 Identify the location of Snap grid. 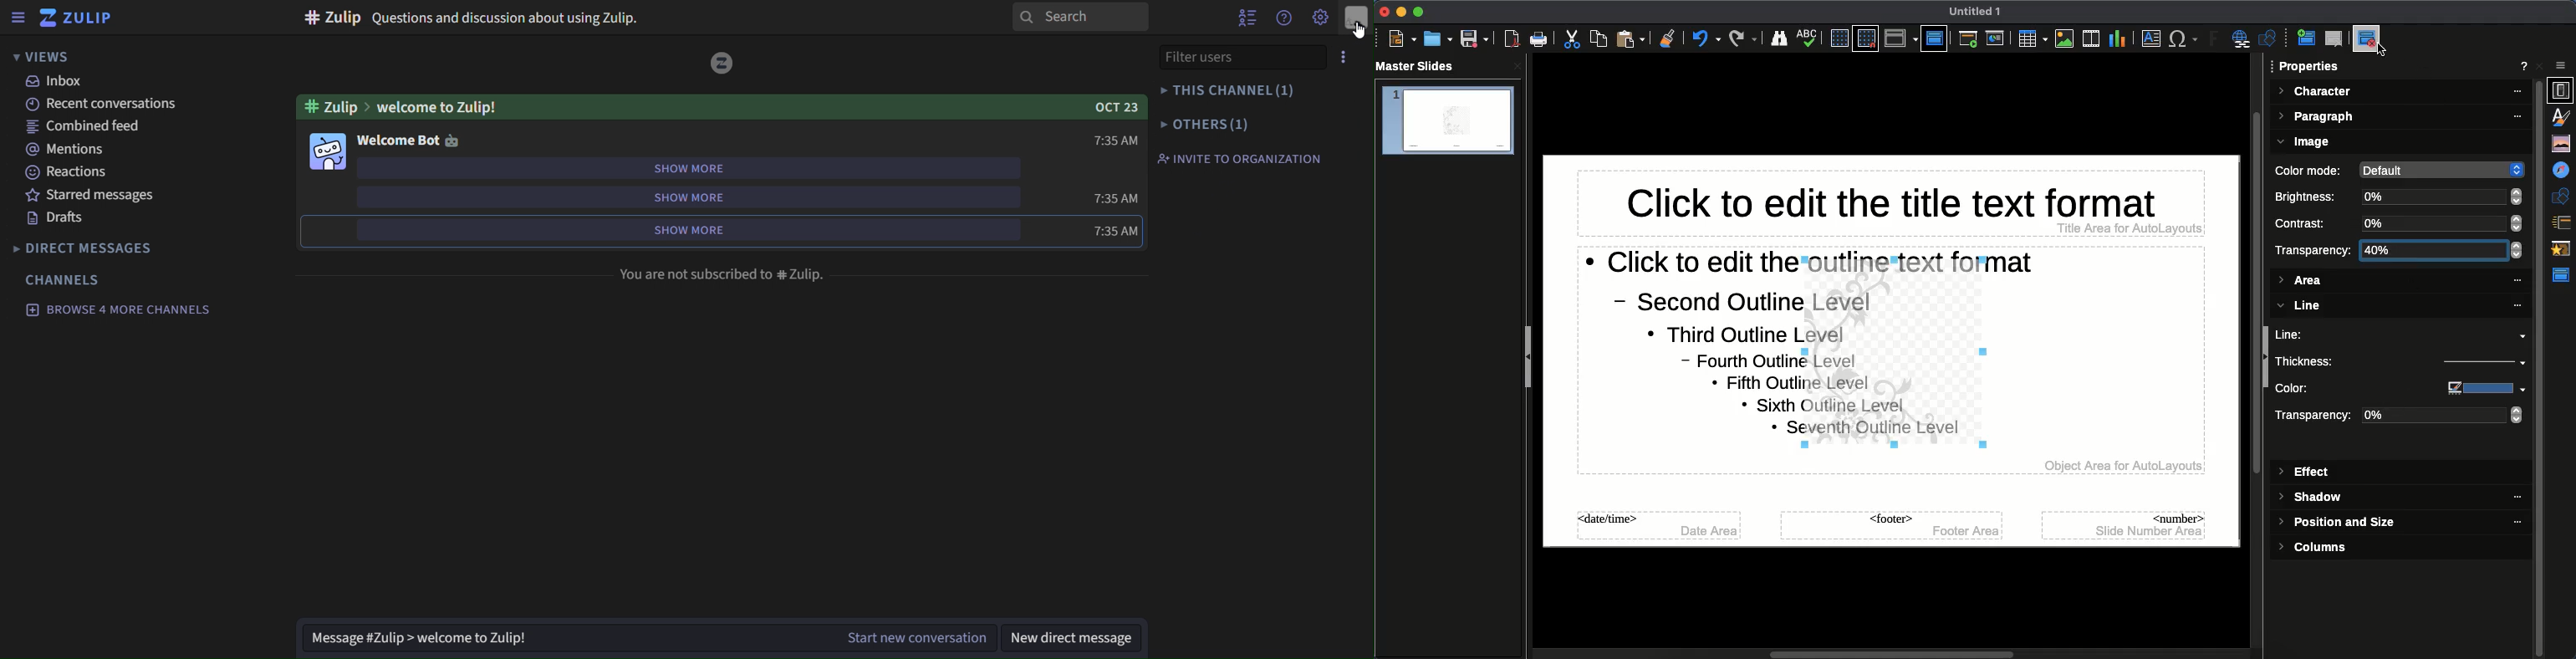
(1865, 39).